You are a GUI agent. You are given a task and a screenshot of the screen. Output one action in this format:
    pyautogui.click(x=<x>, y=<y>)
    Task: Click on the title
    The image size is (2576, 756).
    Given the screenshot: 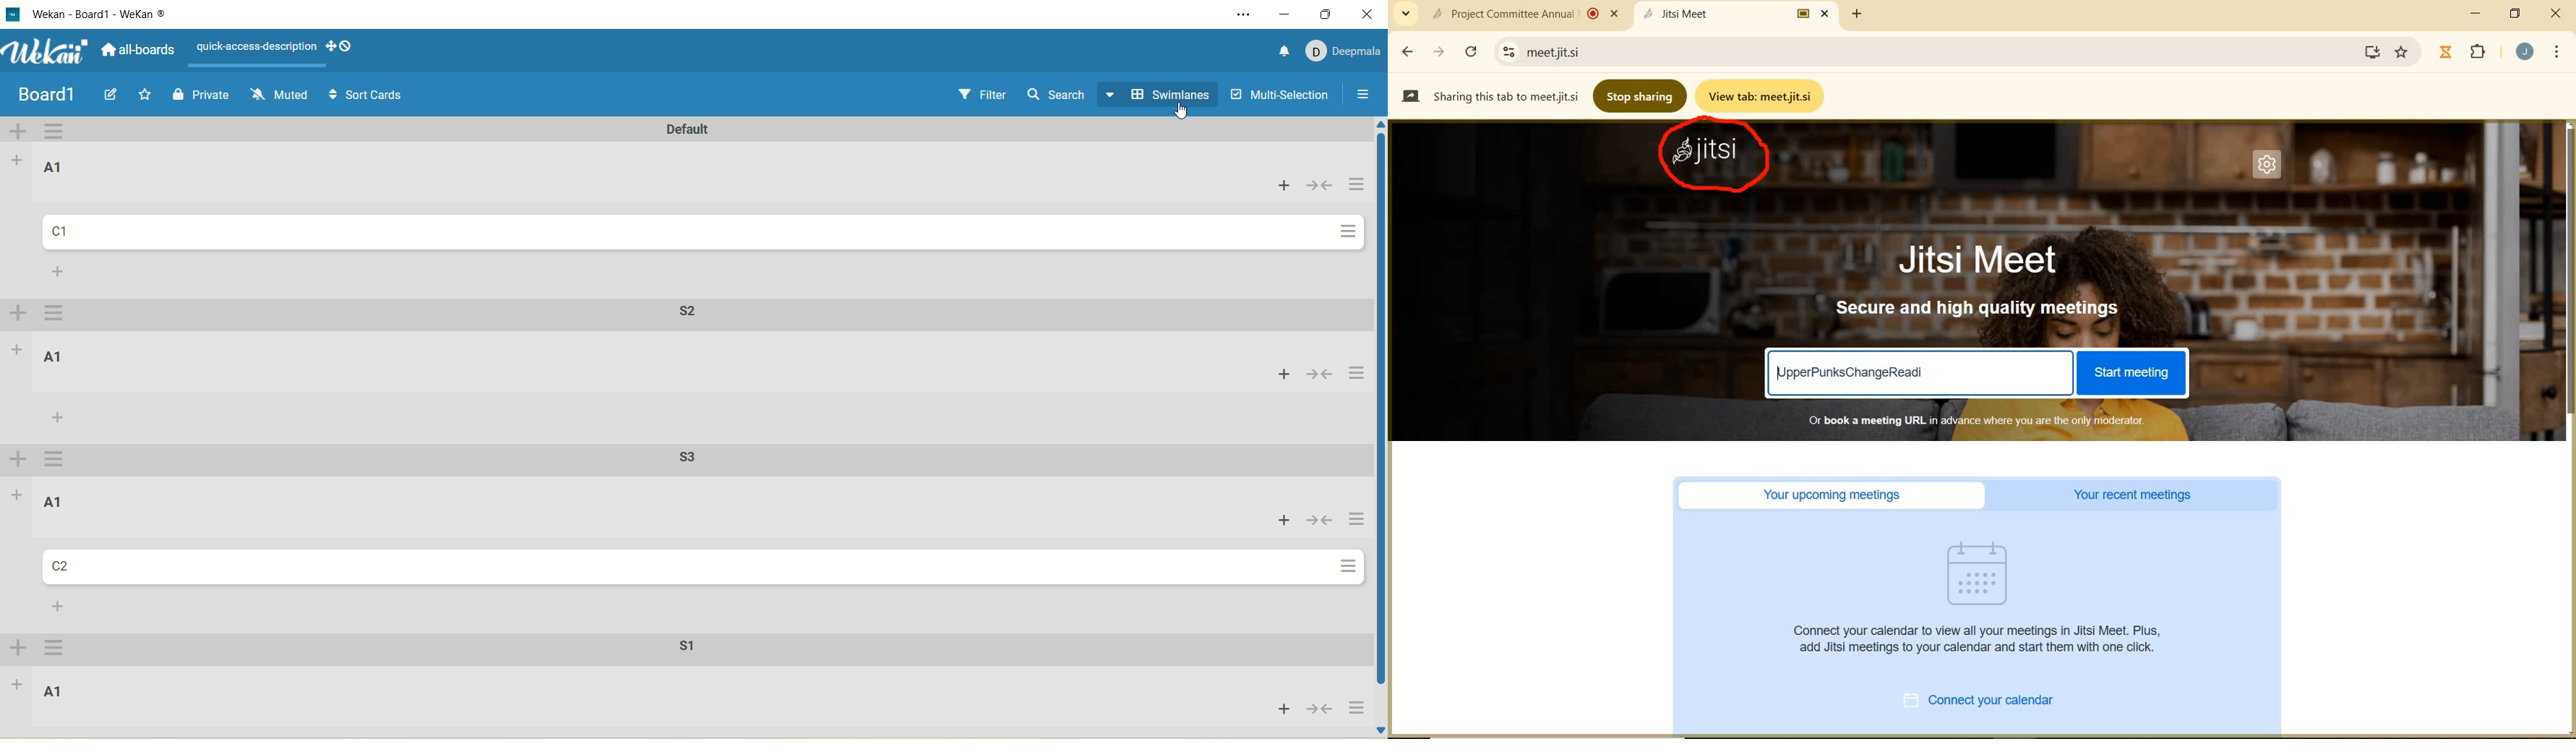 What is the action you would take?
    pyautogui.click(x=119, y=14)
    